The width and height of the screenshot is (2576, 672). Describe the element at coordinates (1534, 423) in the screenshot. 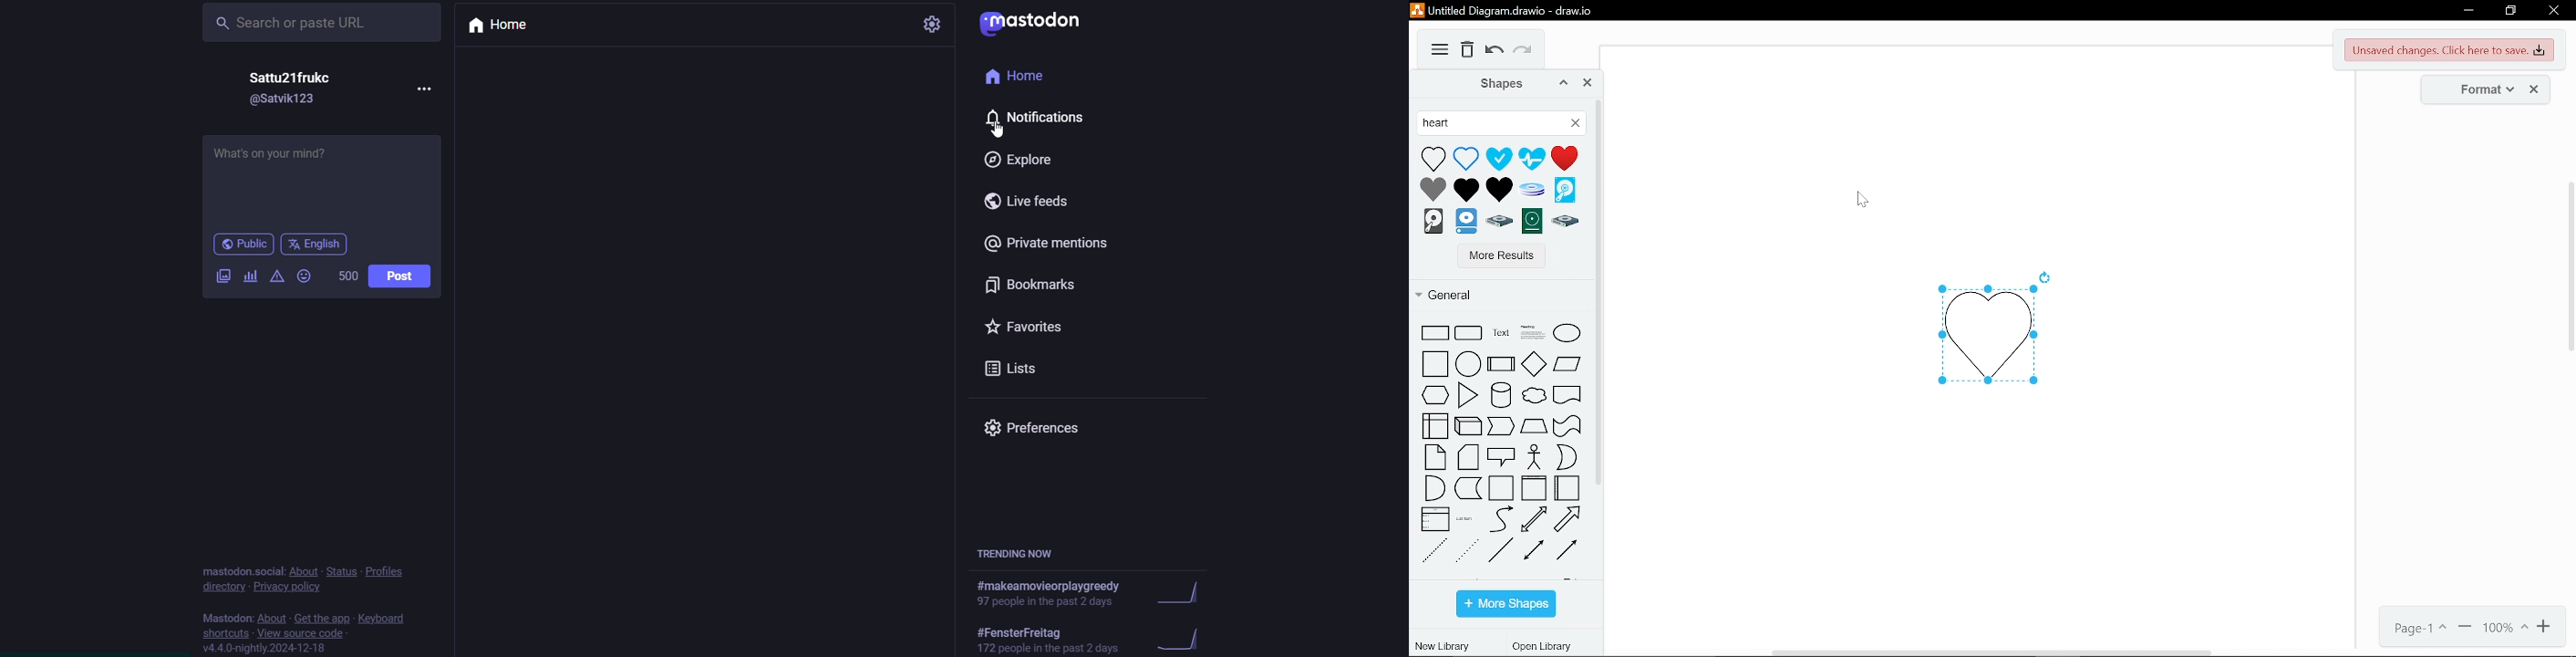

I see `trapizoid` at that location.